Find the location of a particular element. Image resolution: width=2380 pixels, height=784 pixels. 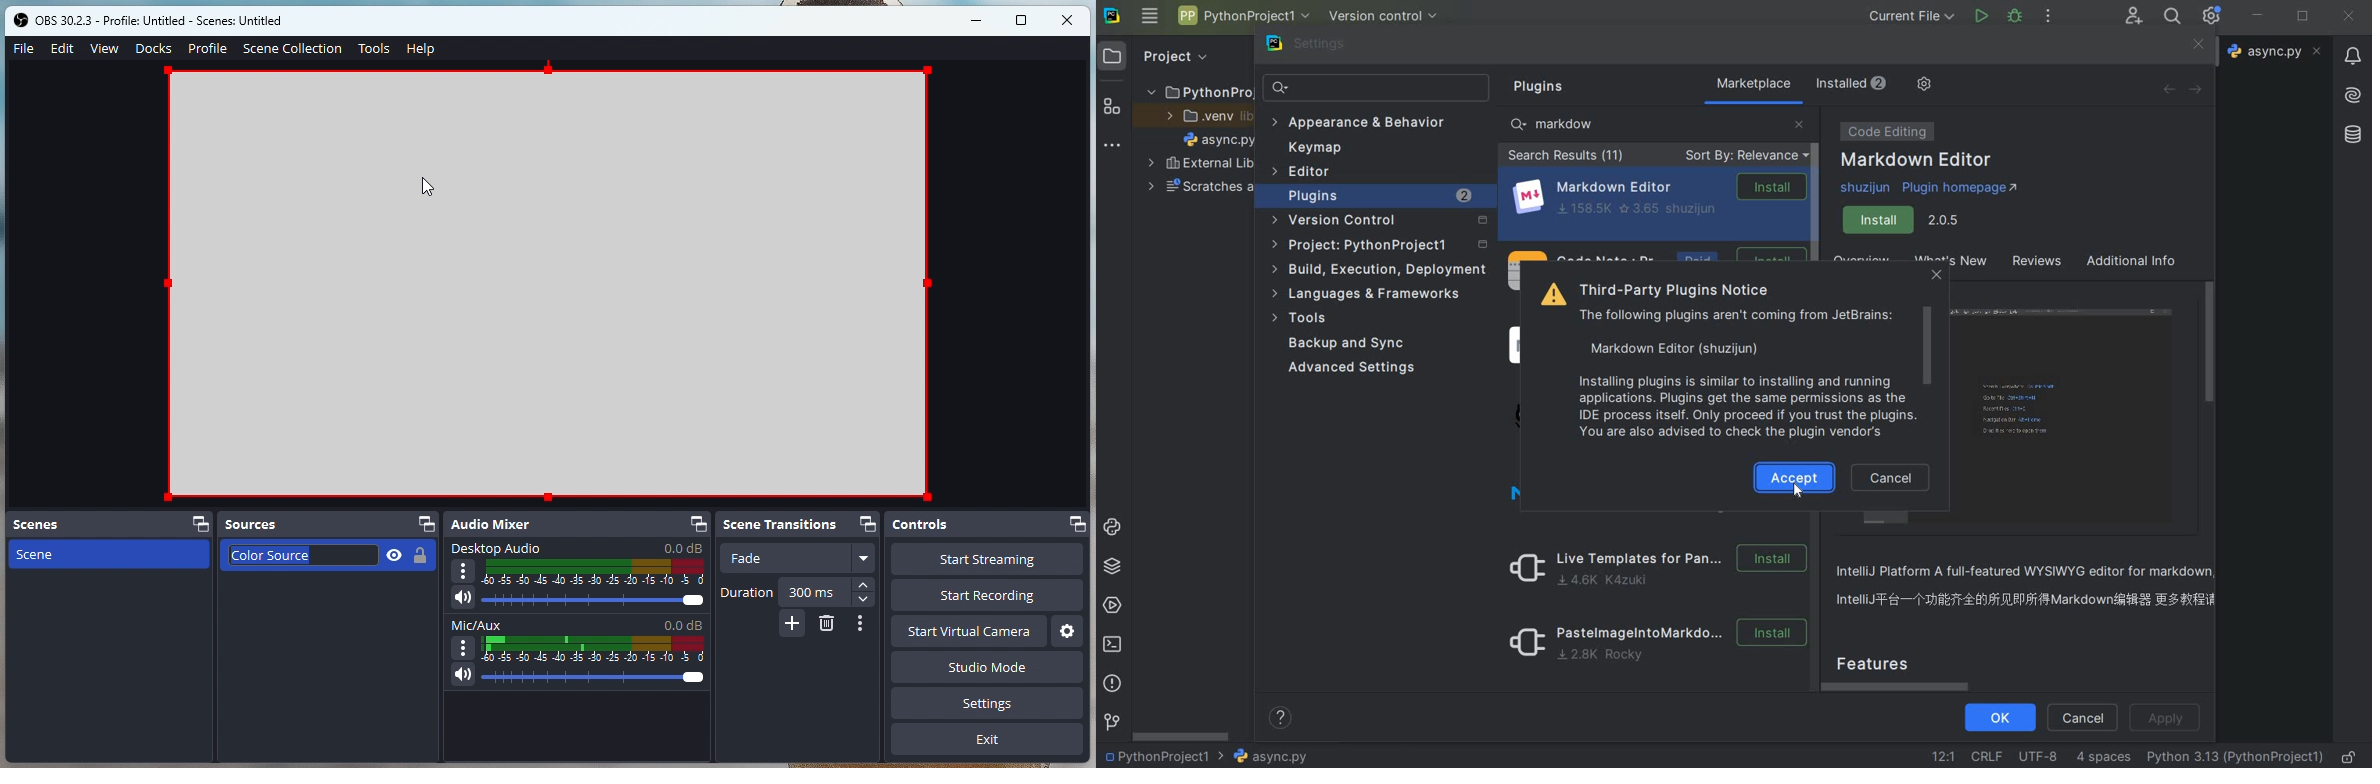

ok is located at coordinates (1999, 719).